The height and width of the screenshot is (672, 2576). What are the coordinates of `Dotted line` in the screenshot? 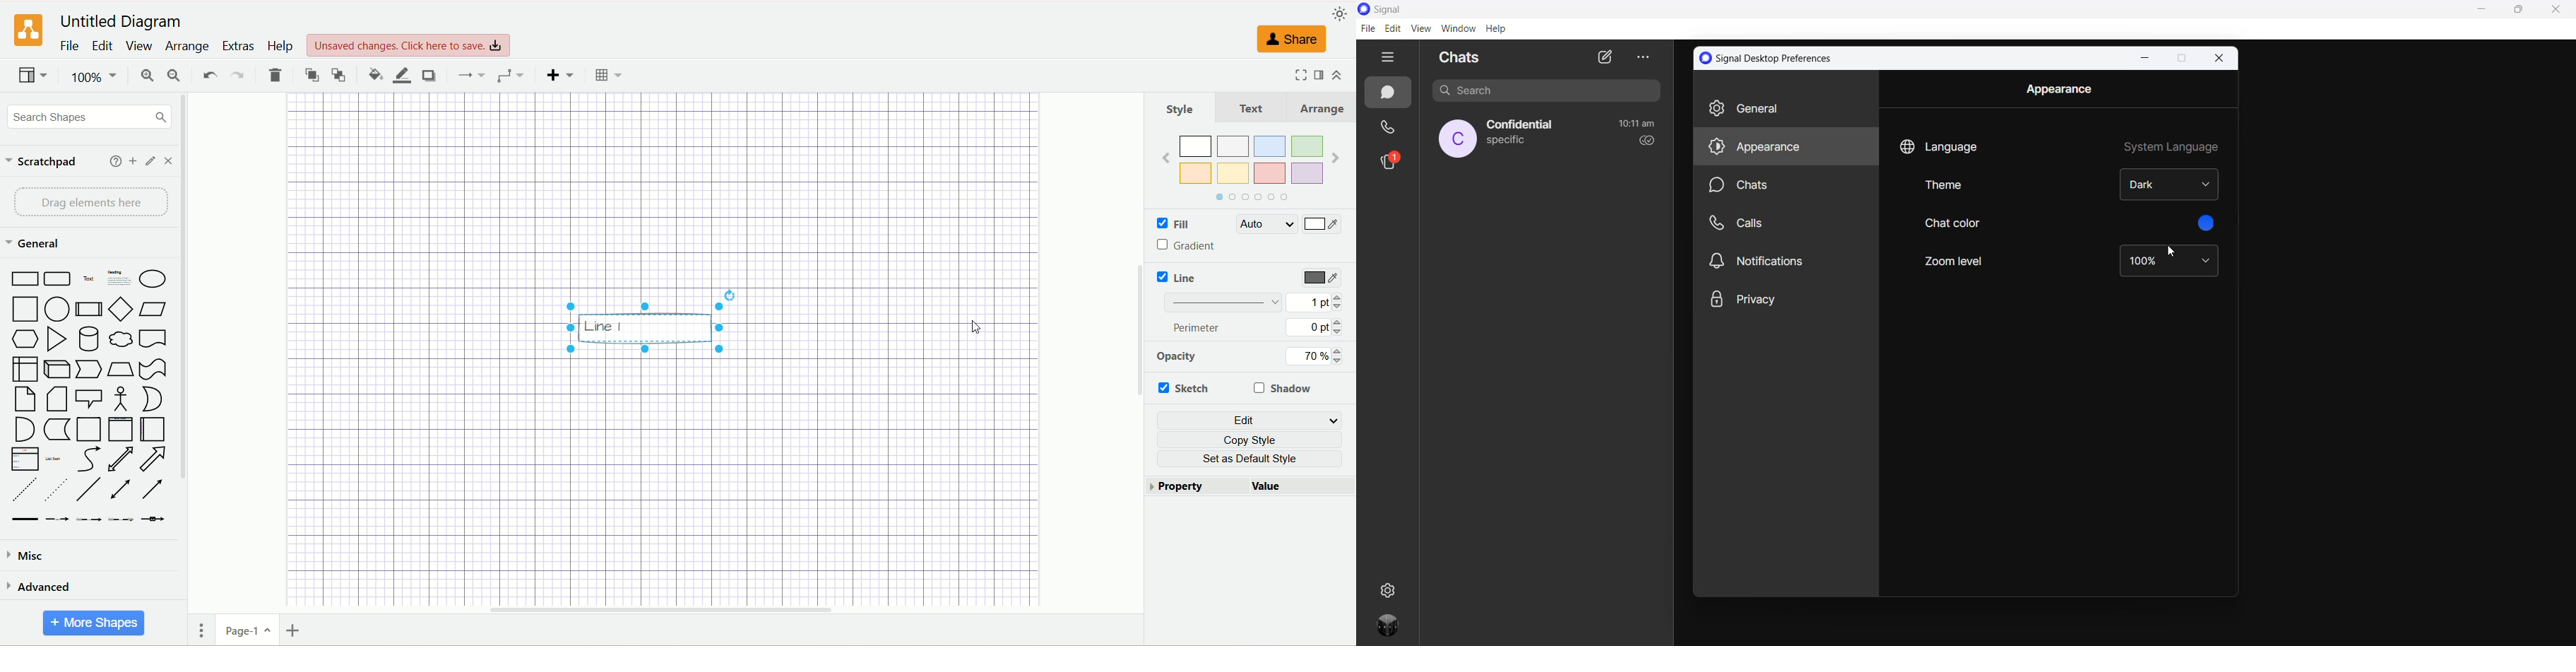 It's located at (54, 490).